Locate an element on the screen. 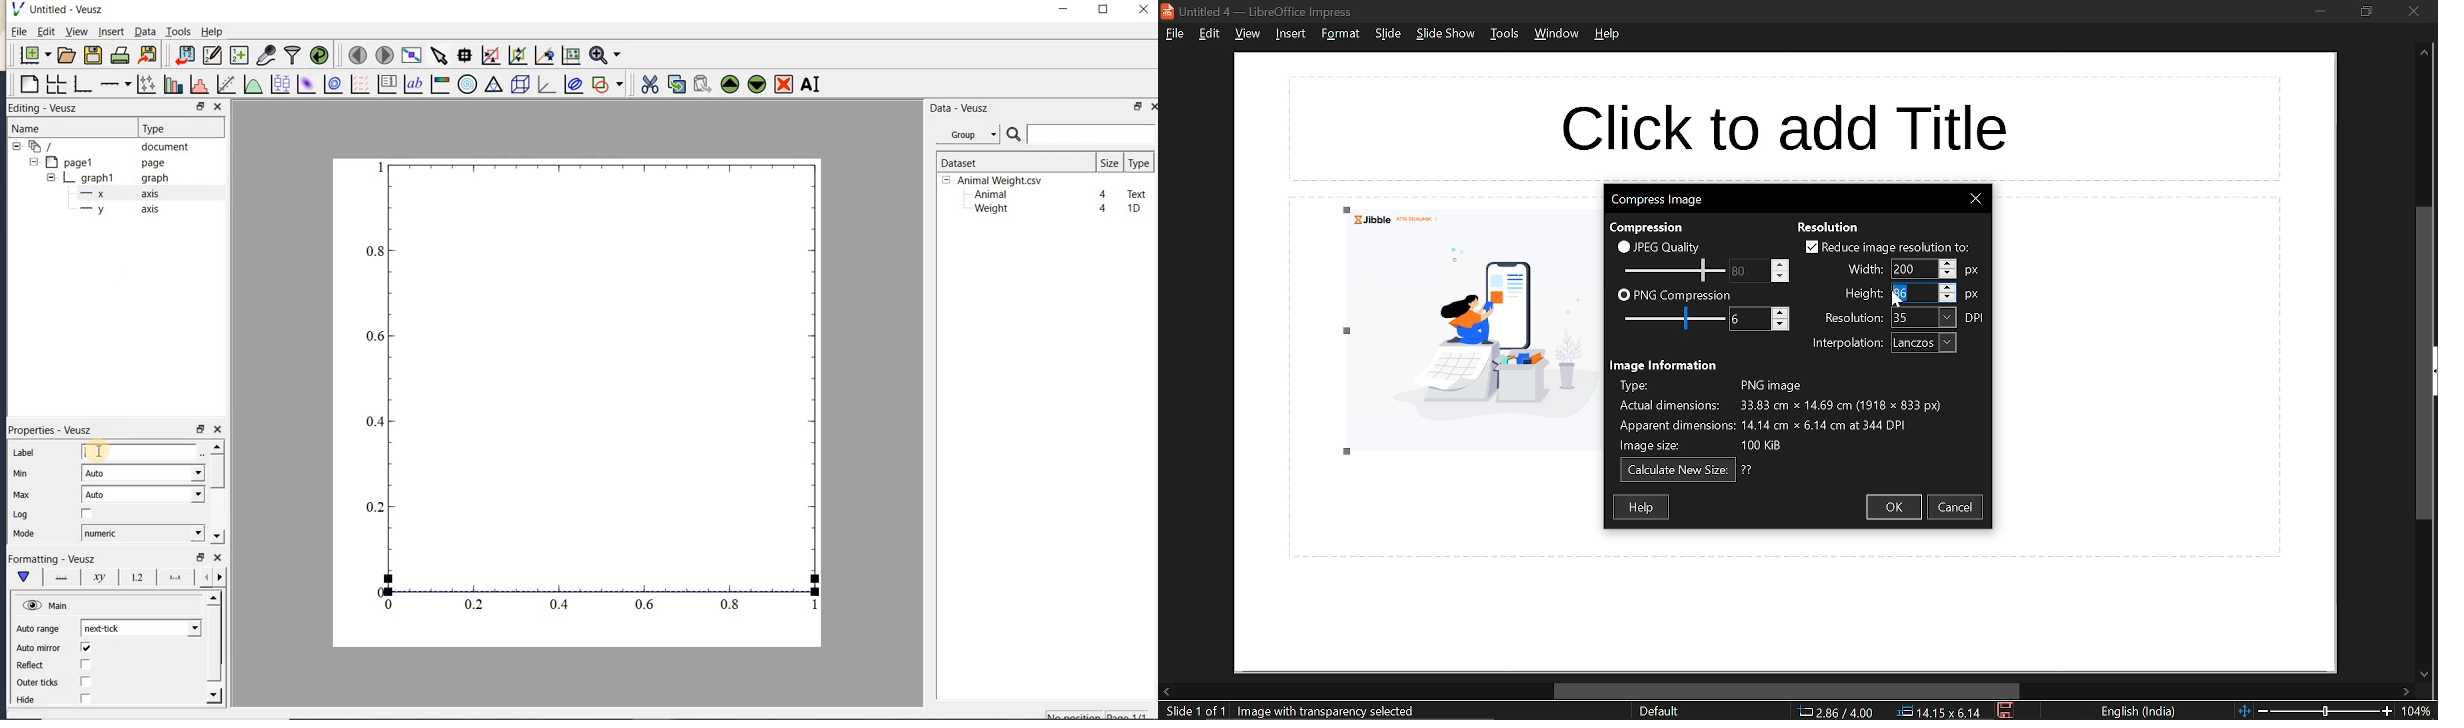 The image size is (2464, 728). close is located at coordinates (1144, 10).